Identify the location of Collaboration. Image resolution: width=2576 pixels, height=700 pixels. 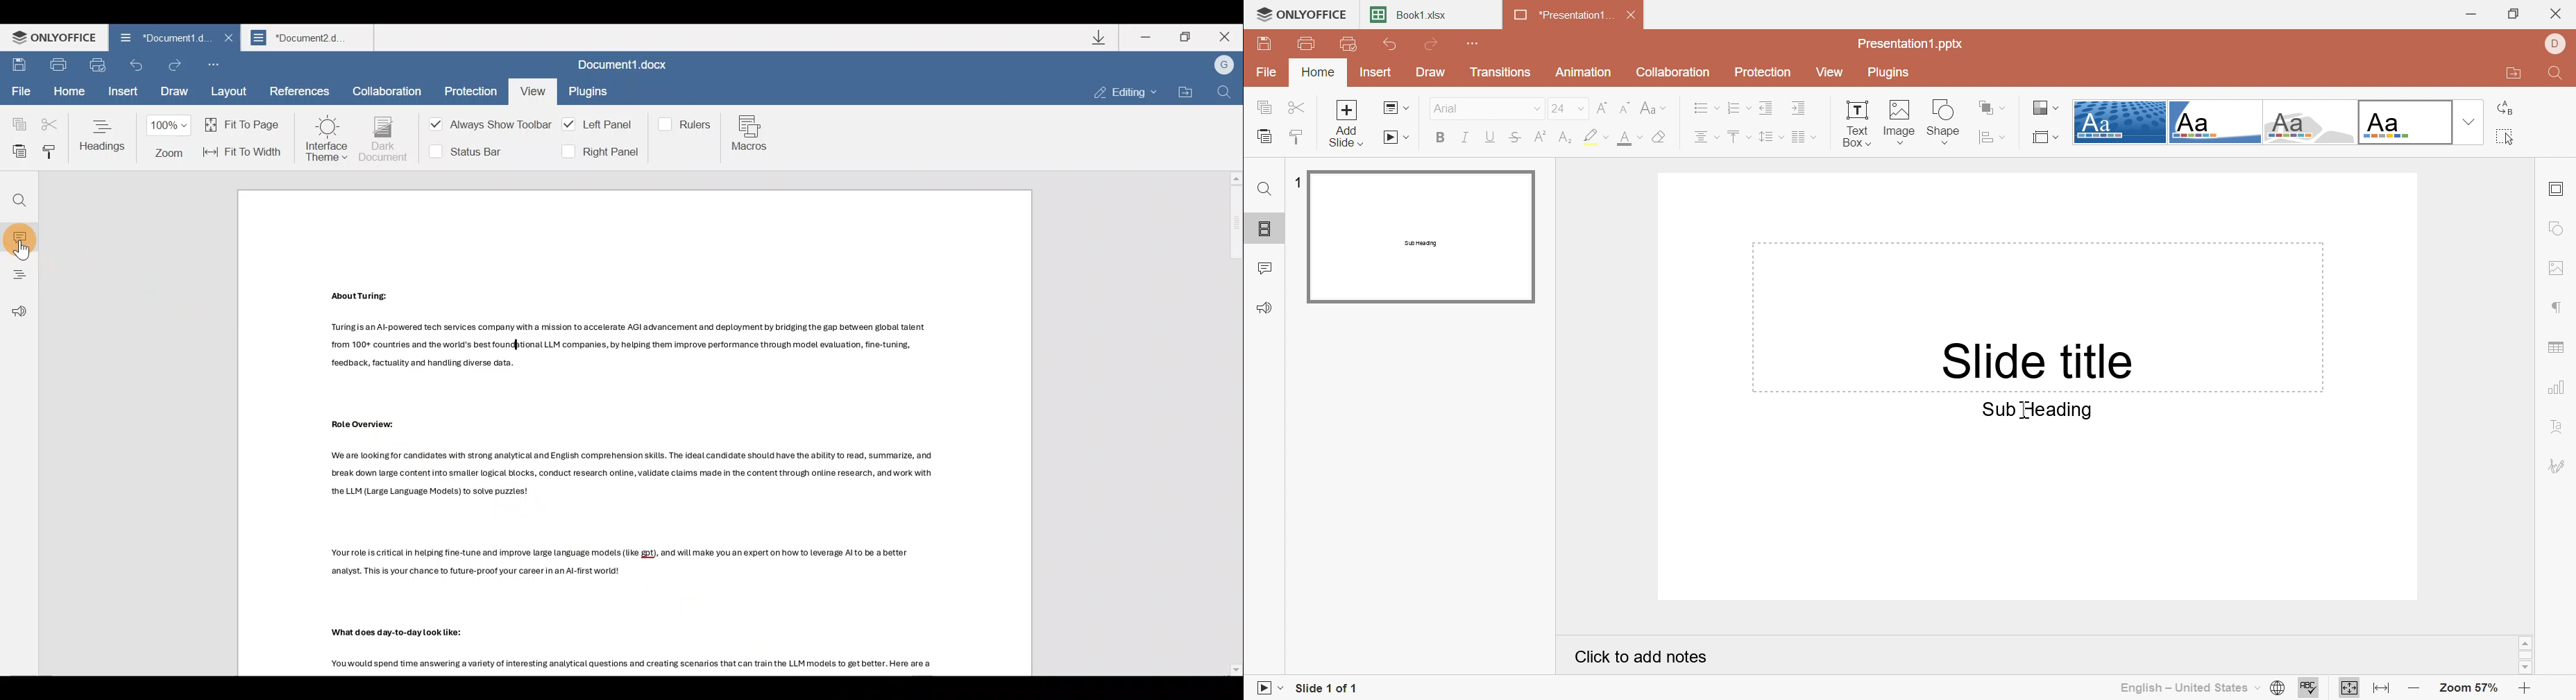
(1671, 72).